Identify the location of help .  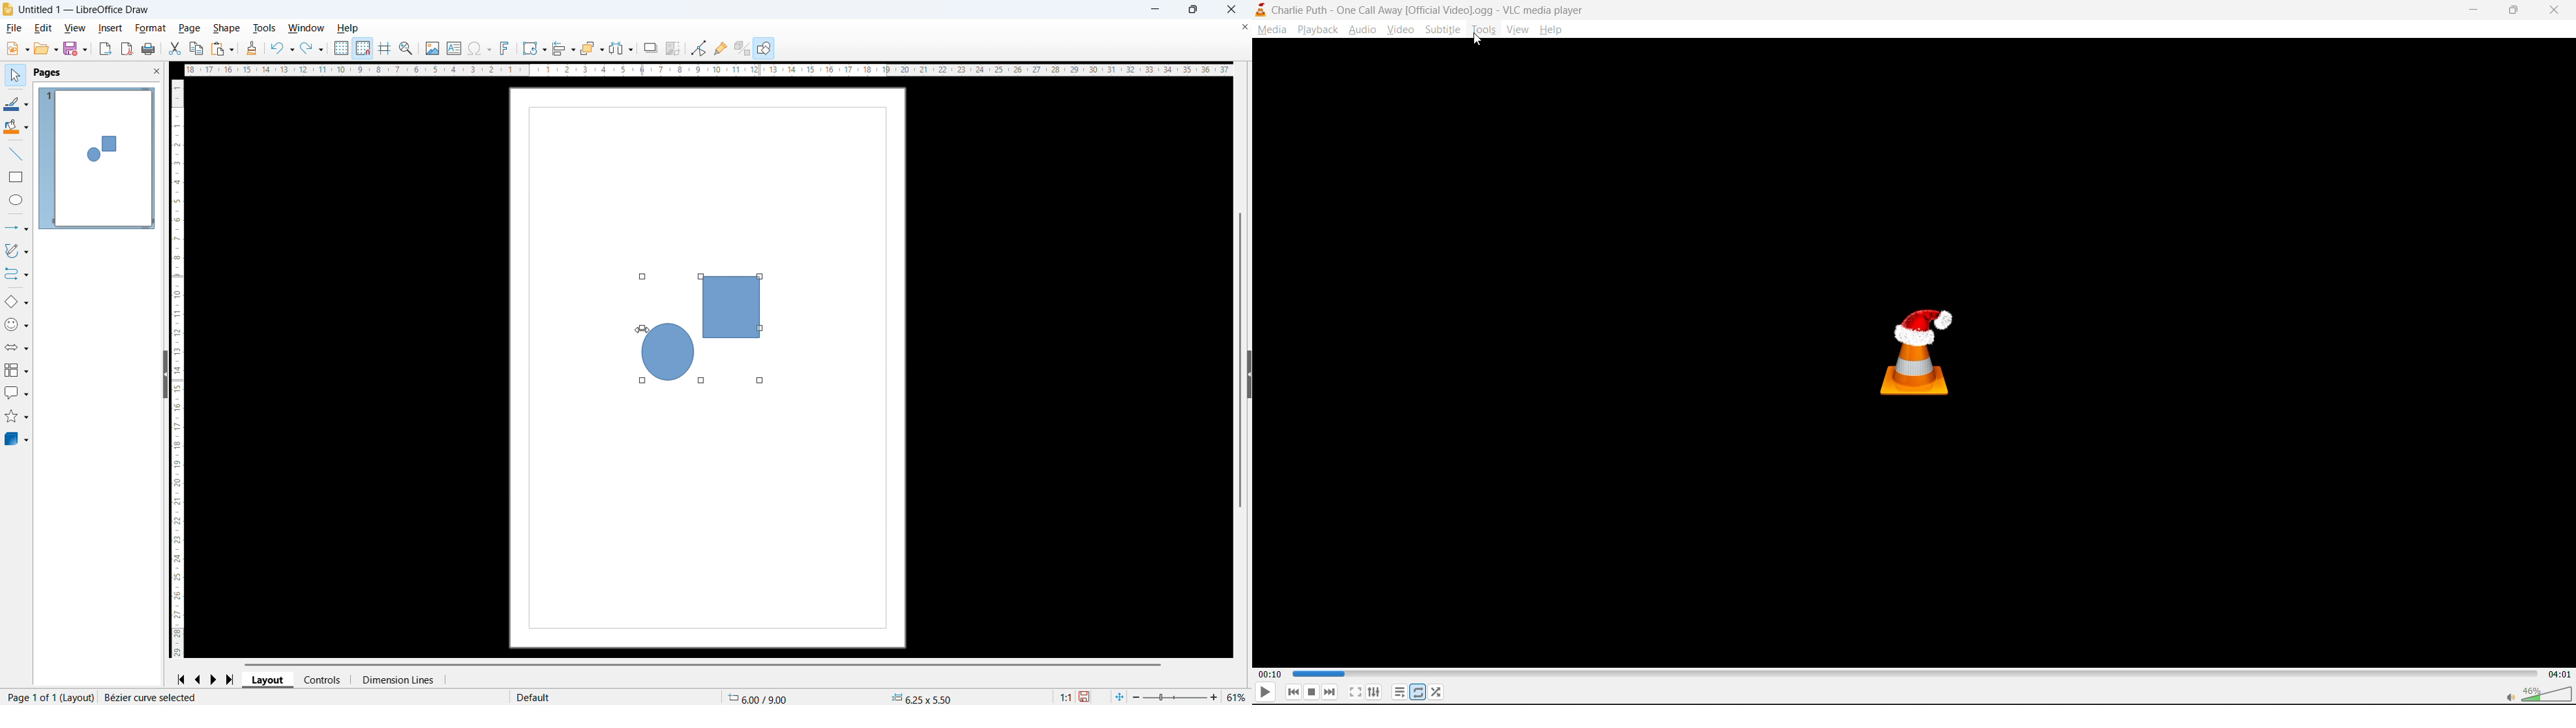
(348, 29).